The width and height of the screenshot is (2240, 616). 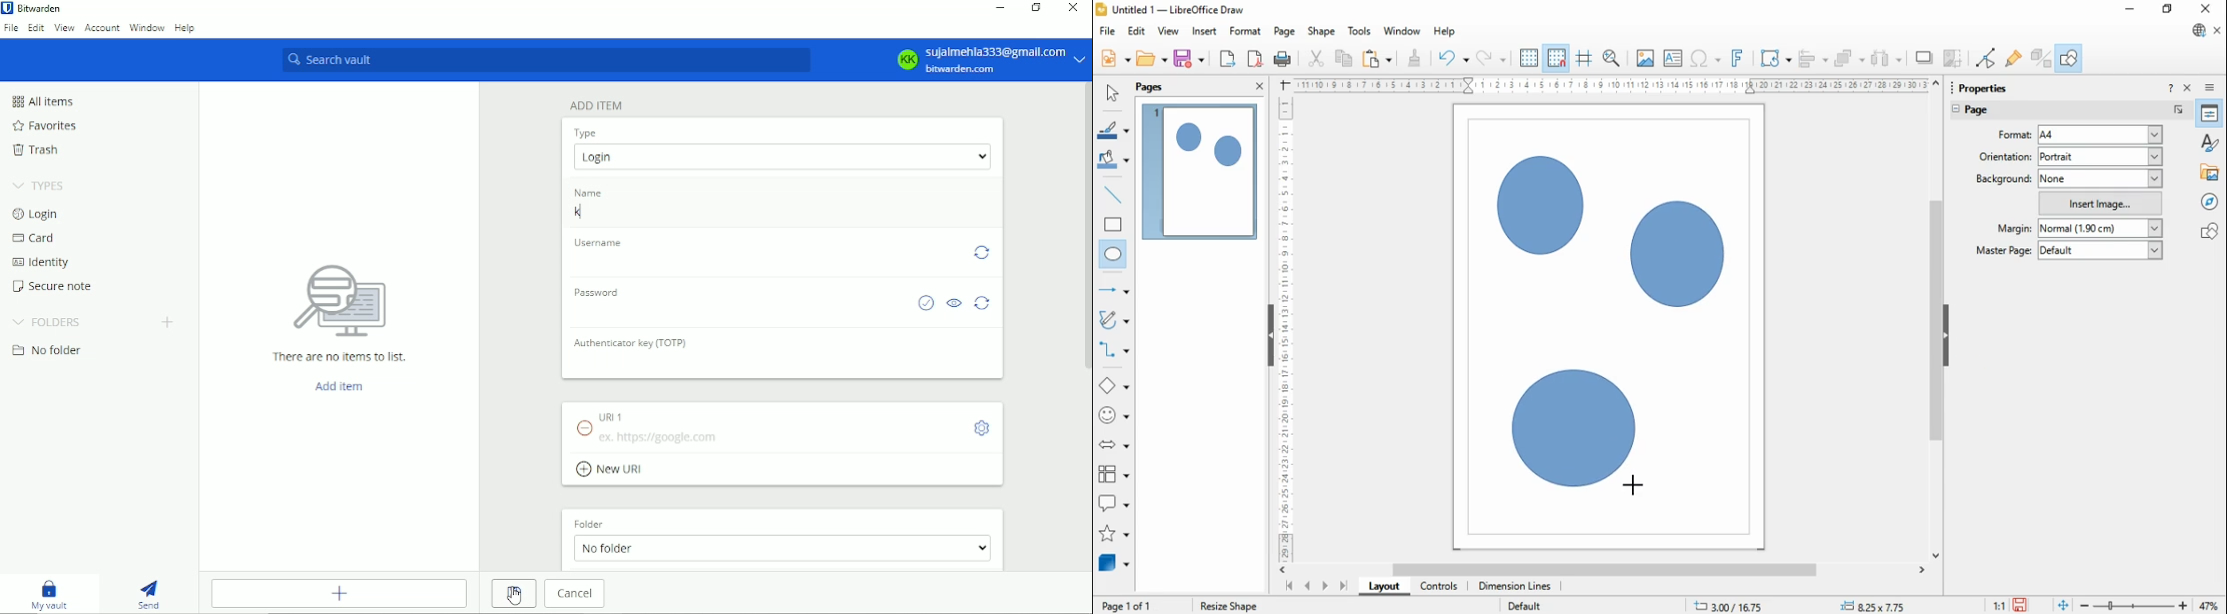 What do you see at coordinates (2069, 58) in the screenshot?
I see `show draw functions` at bounding box center [2069, 58].